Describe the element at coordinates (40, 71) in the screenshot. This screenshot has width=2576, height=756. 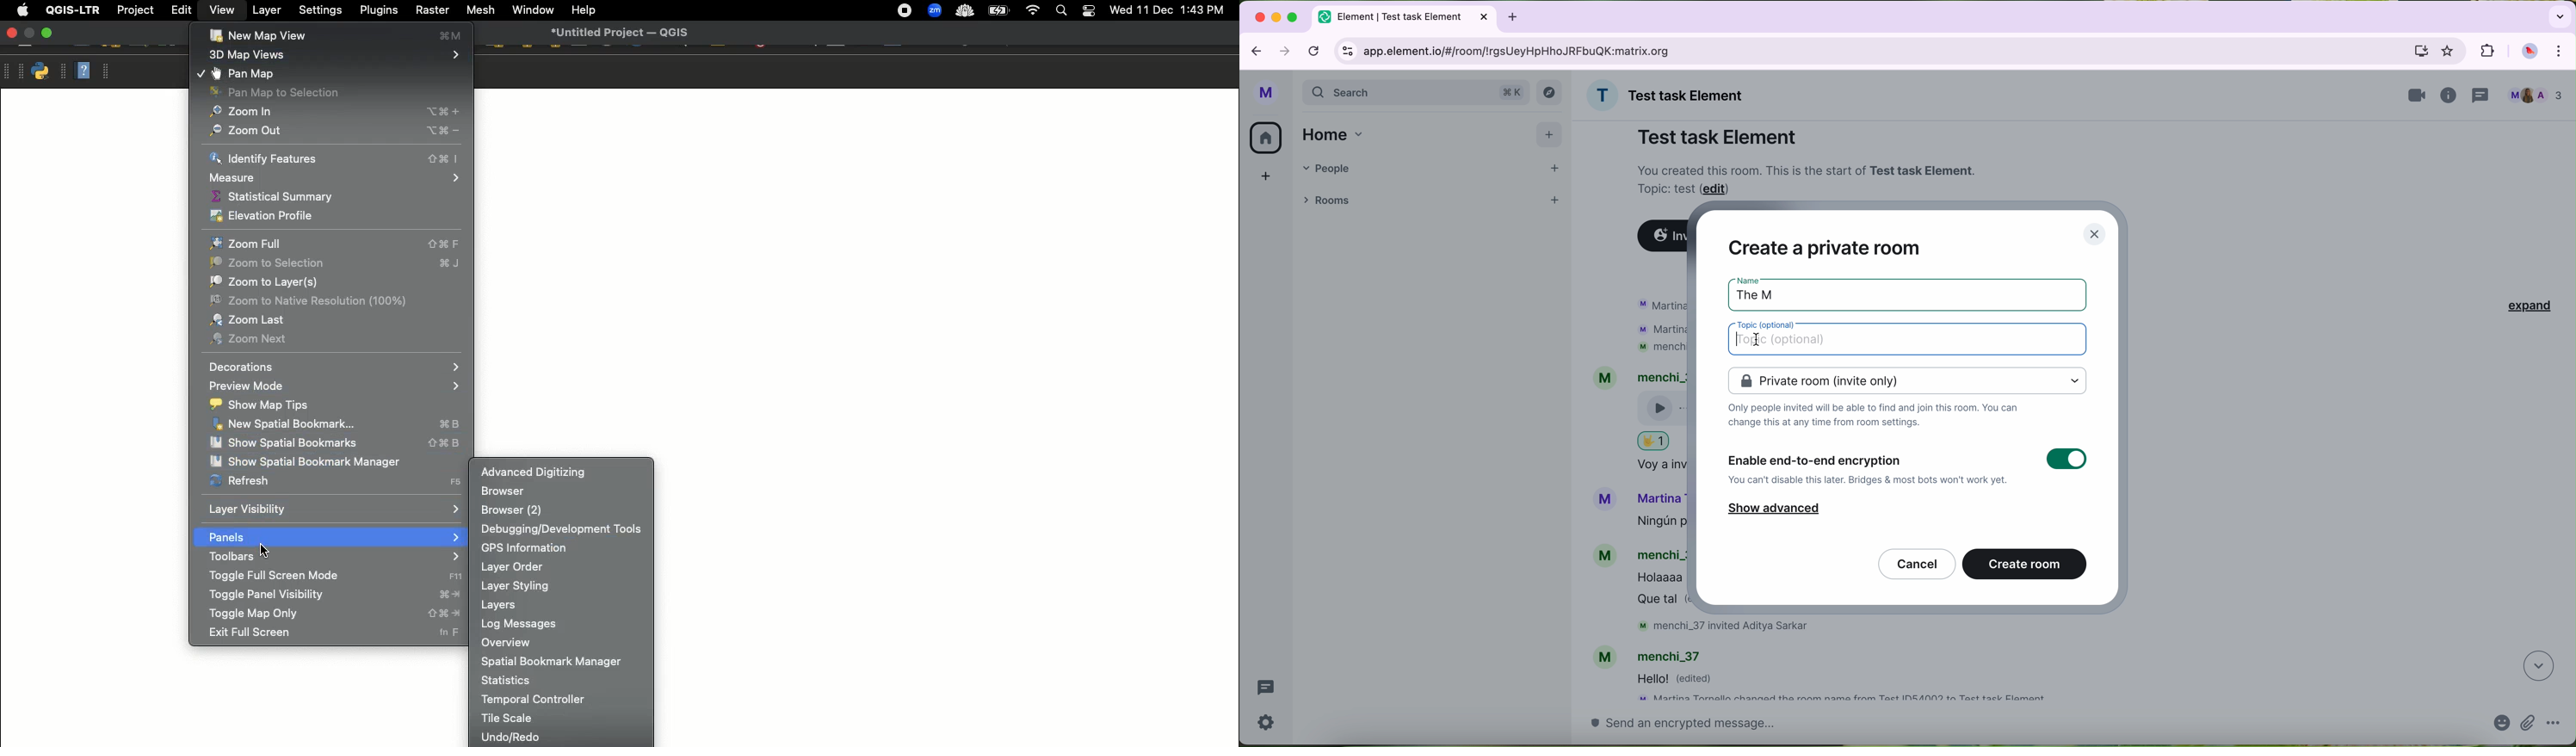
I see `Python console` at that location.